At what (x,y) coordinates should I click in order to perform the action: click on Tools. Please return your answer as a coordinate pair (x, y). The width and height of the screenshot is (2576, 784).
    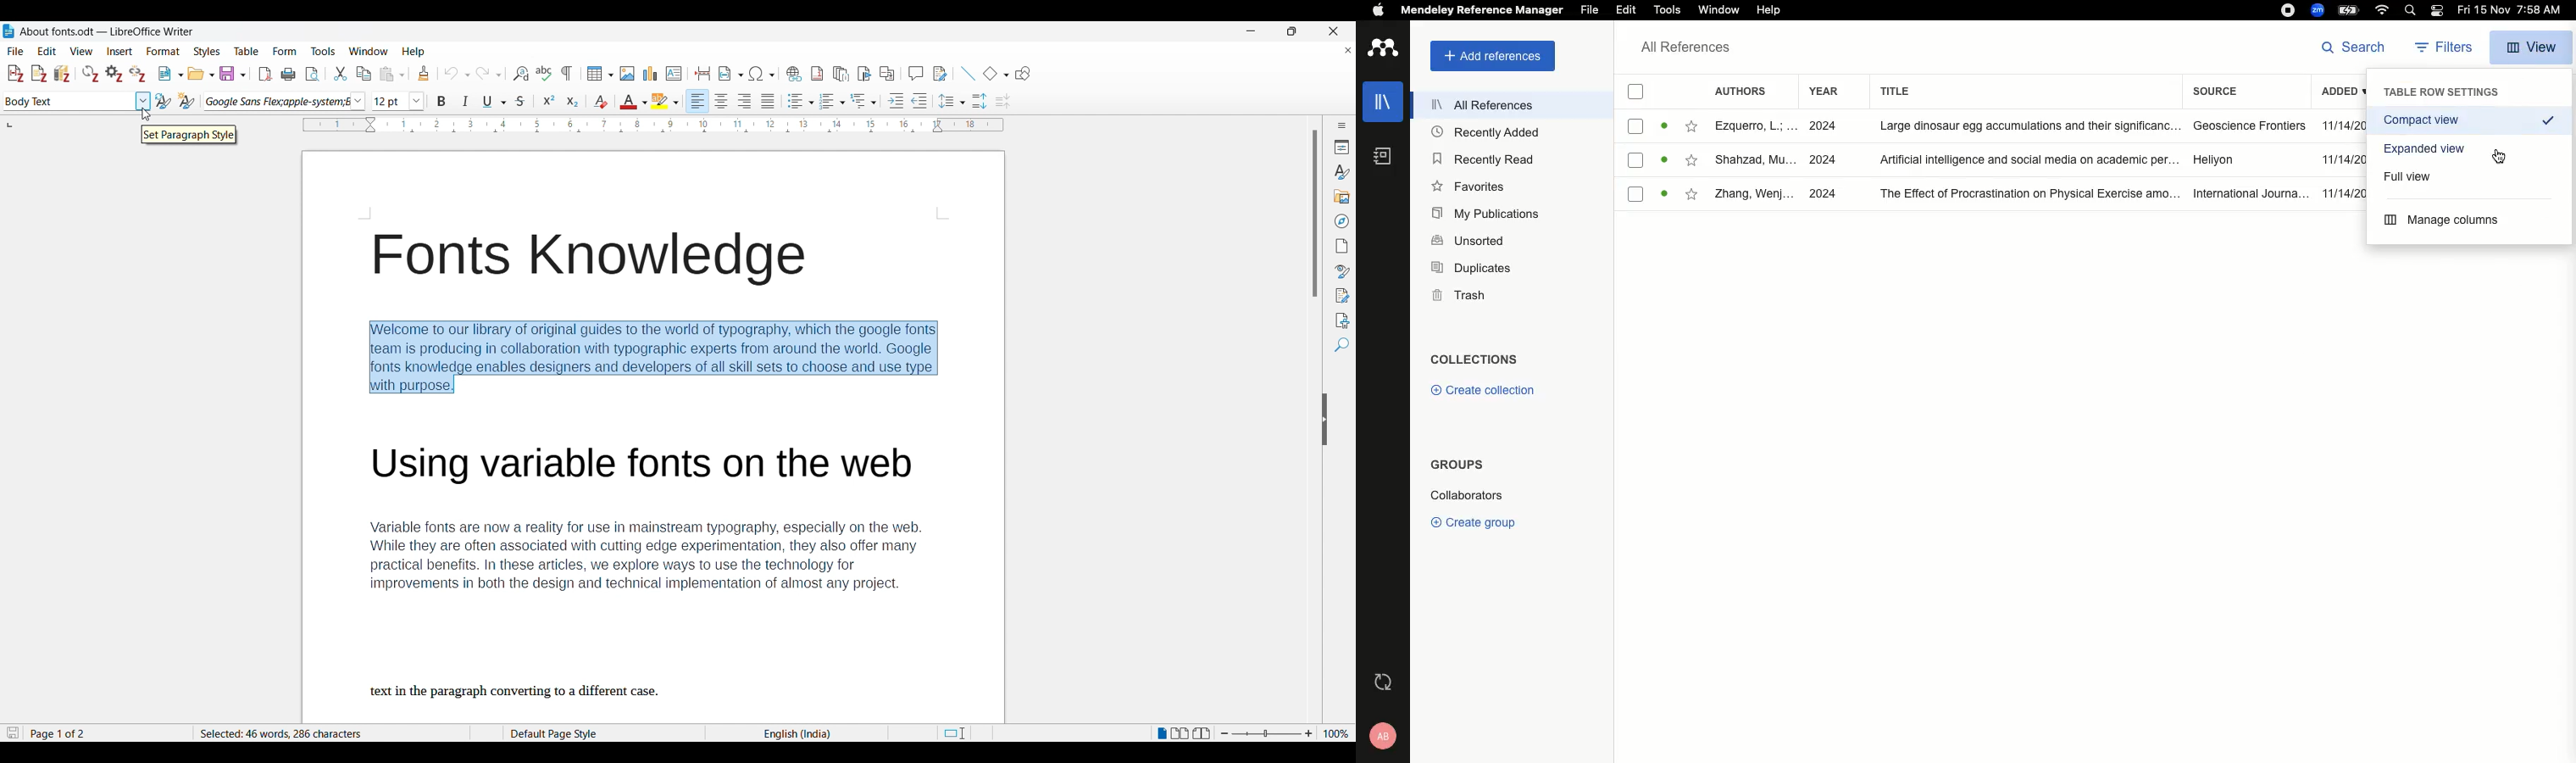
    Looking at the image, I should click on (1668, 11).